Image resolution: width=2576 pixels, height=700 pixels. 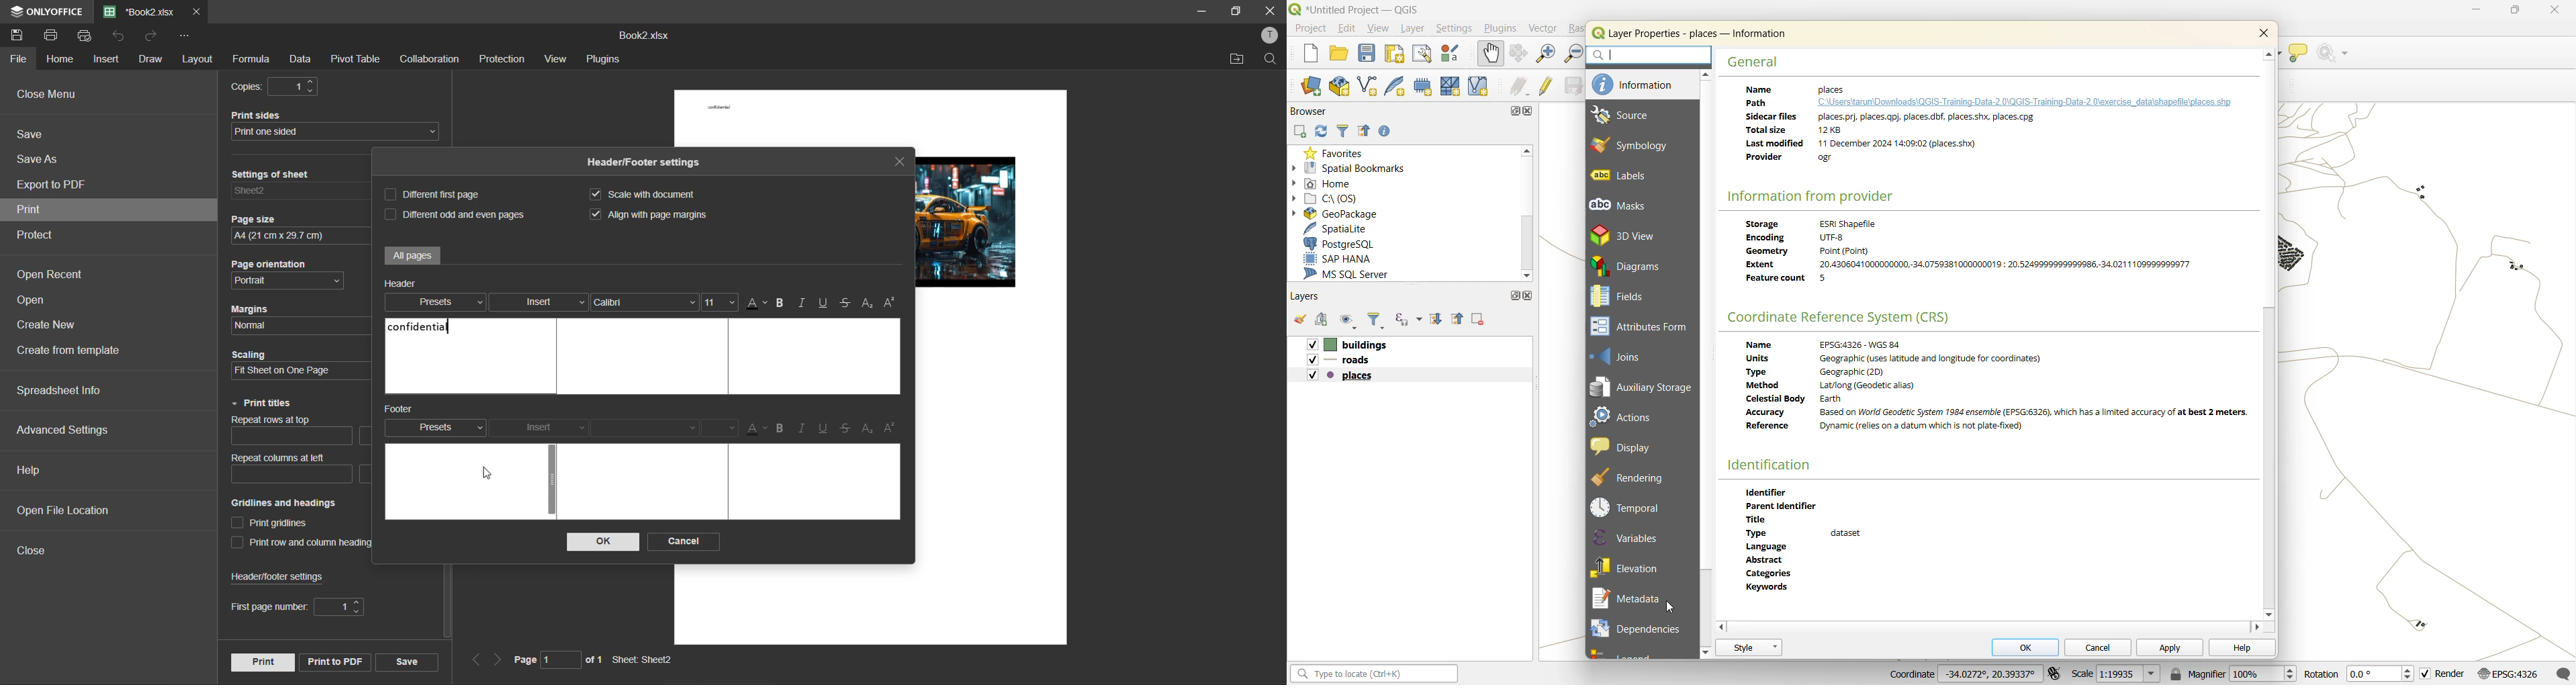 I want to click on first page number, so click(x=299, y=605).